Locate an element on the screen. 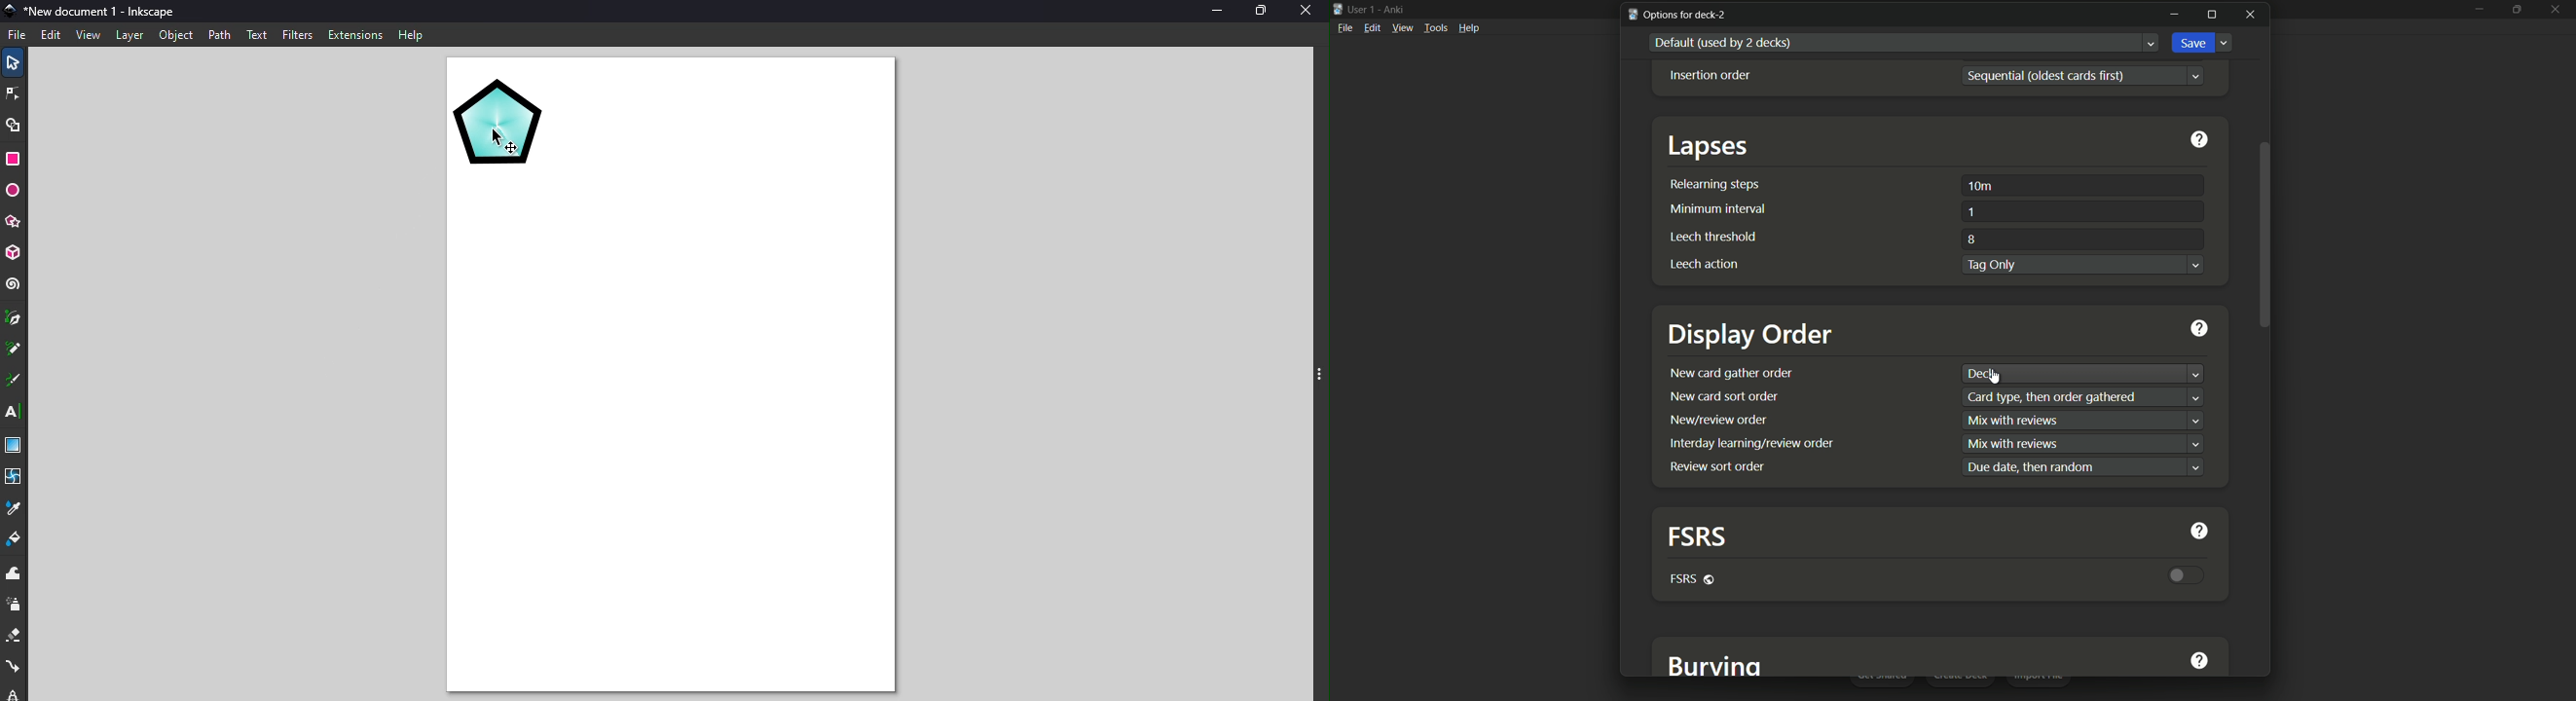  dropdown is located at coordinates (2196, 467).